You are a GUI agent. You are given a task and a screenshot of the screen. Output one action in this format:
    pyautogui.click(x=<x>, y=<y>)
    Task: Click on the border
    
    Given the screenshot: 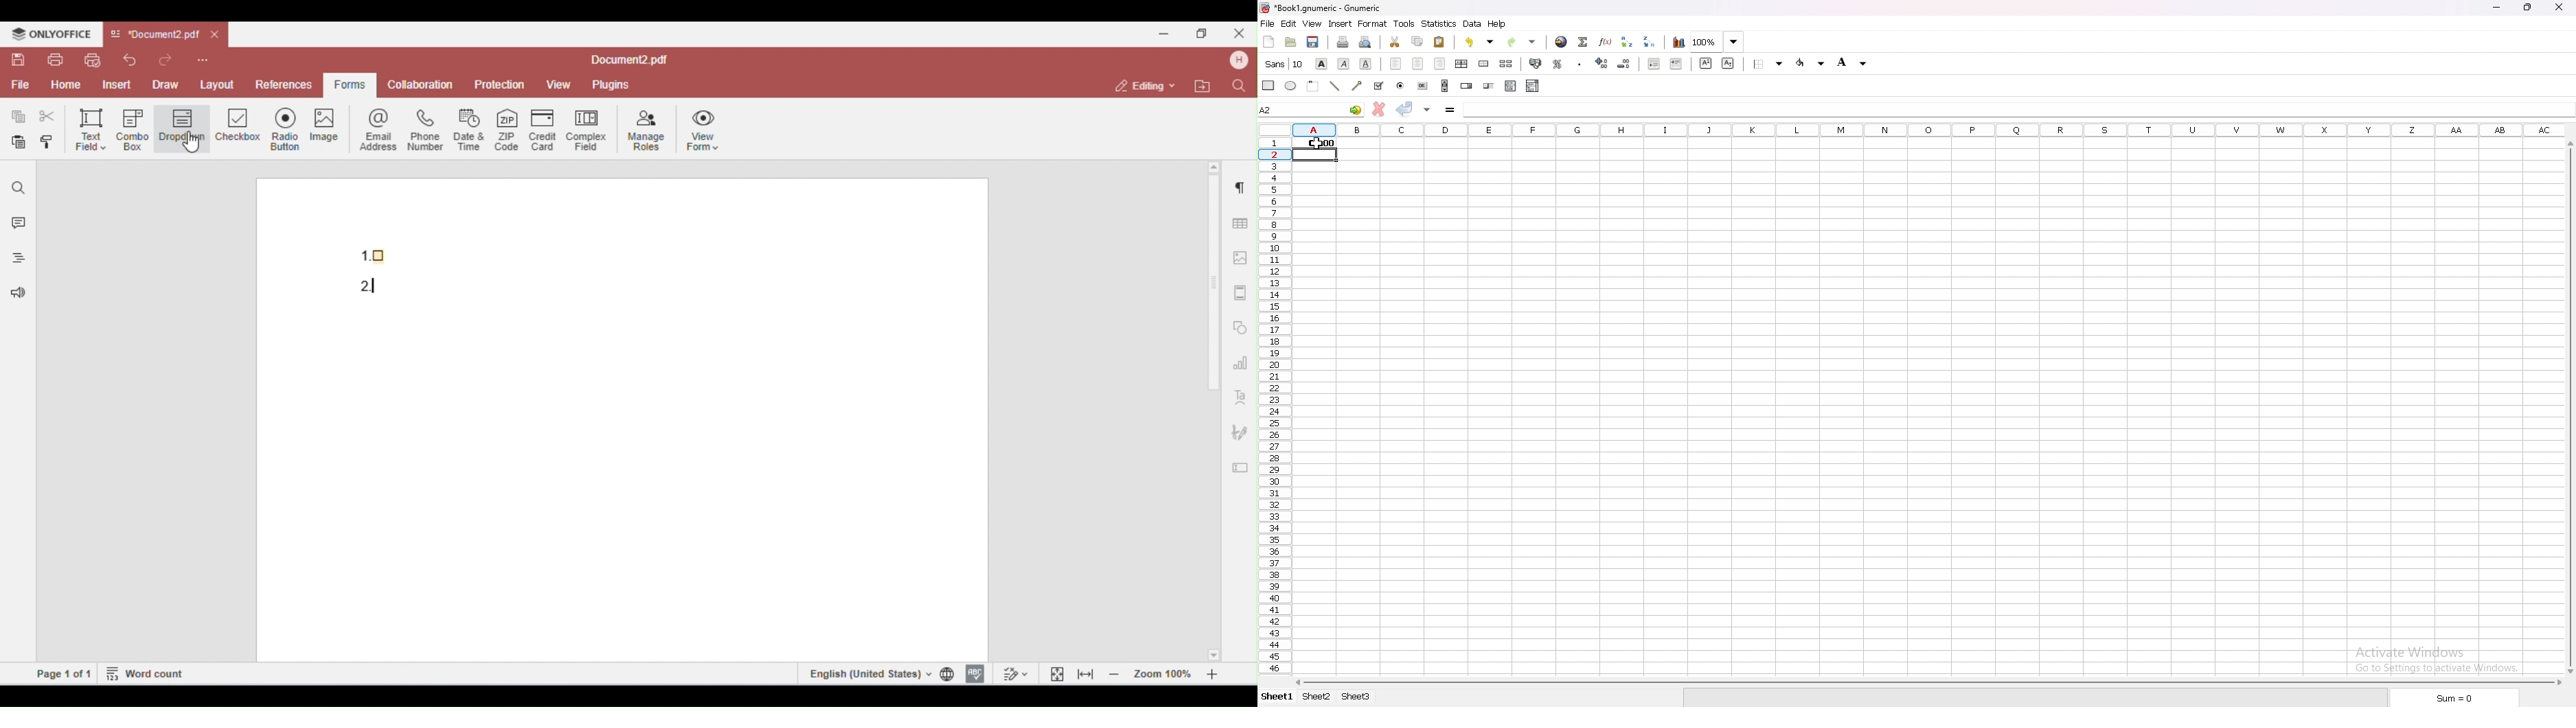 What is the action you would take?
    pyautogui.click(x=1768, y=65)
    